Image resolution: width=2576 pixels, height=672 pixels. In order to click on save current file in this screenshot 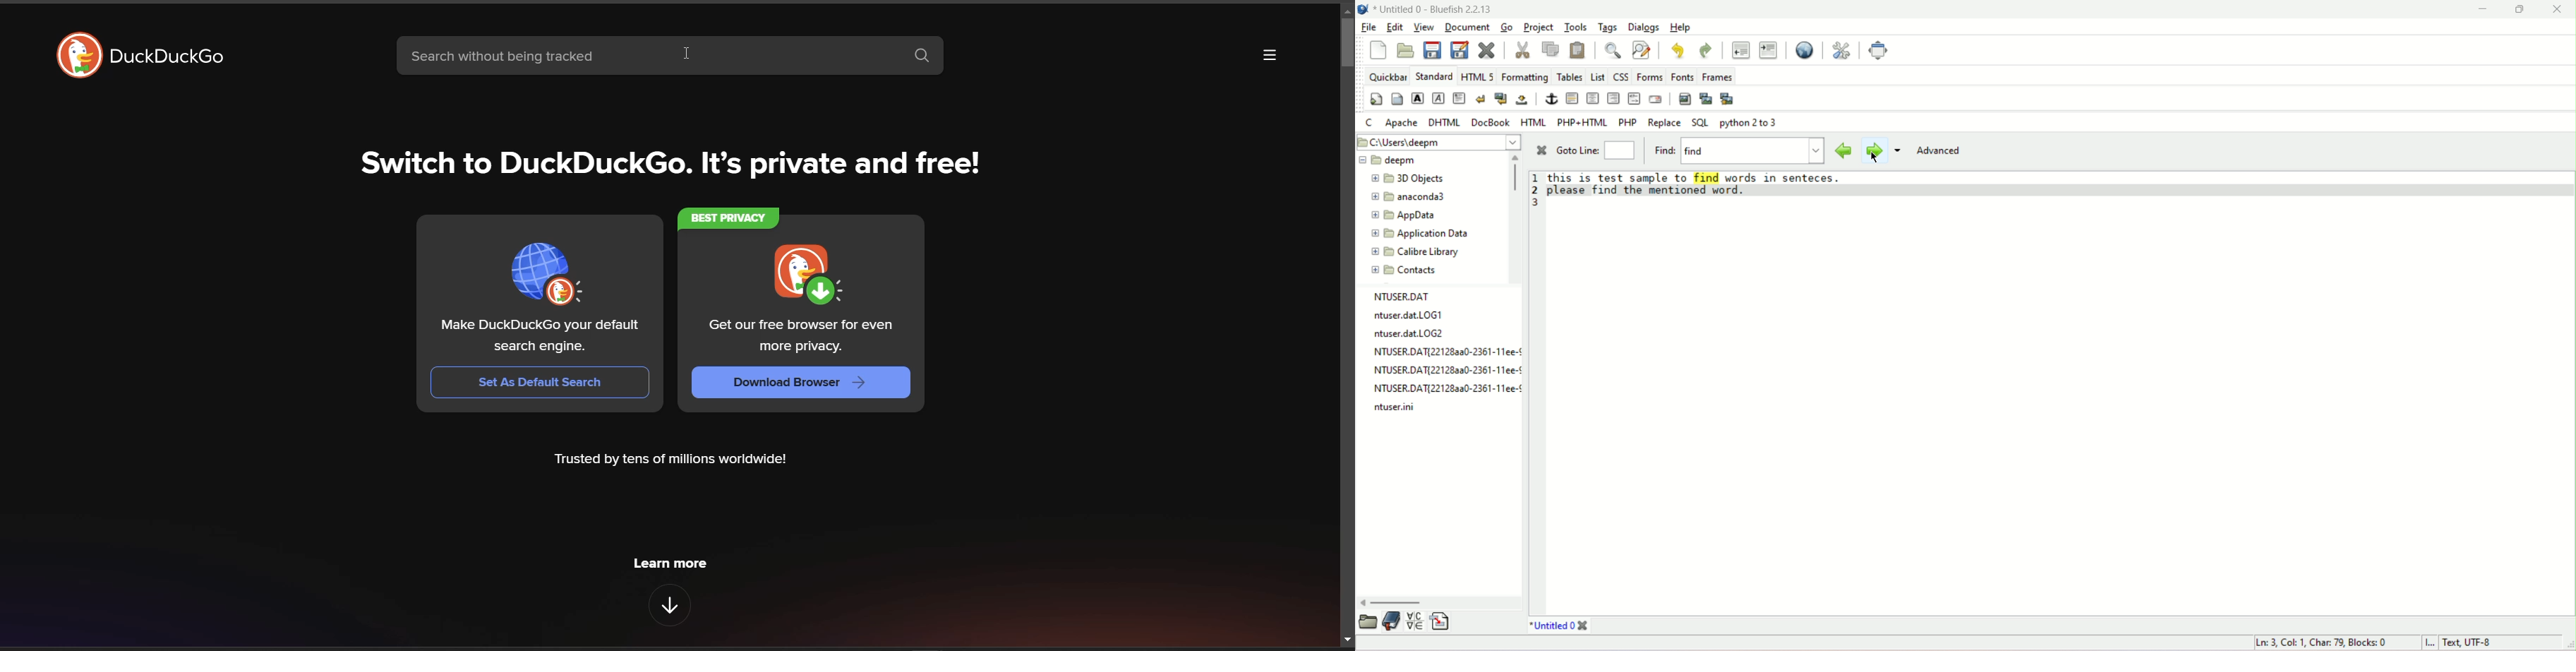, I will do `click(1433, 49)`.